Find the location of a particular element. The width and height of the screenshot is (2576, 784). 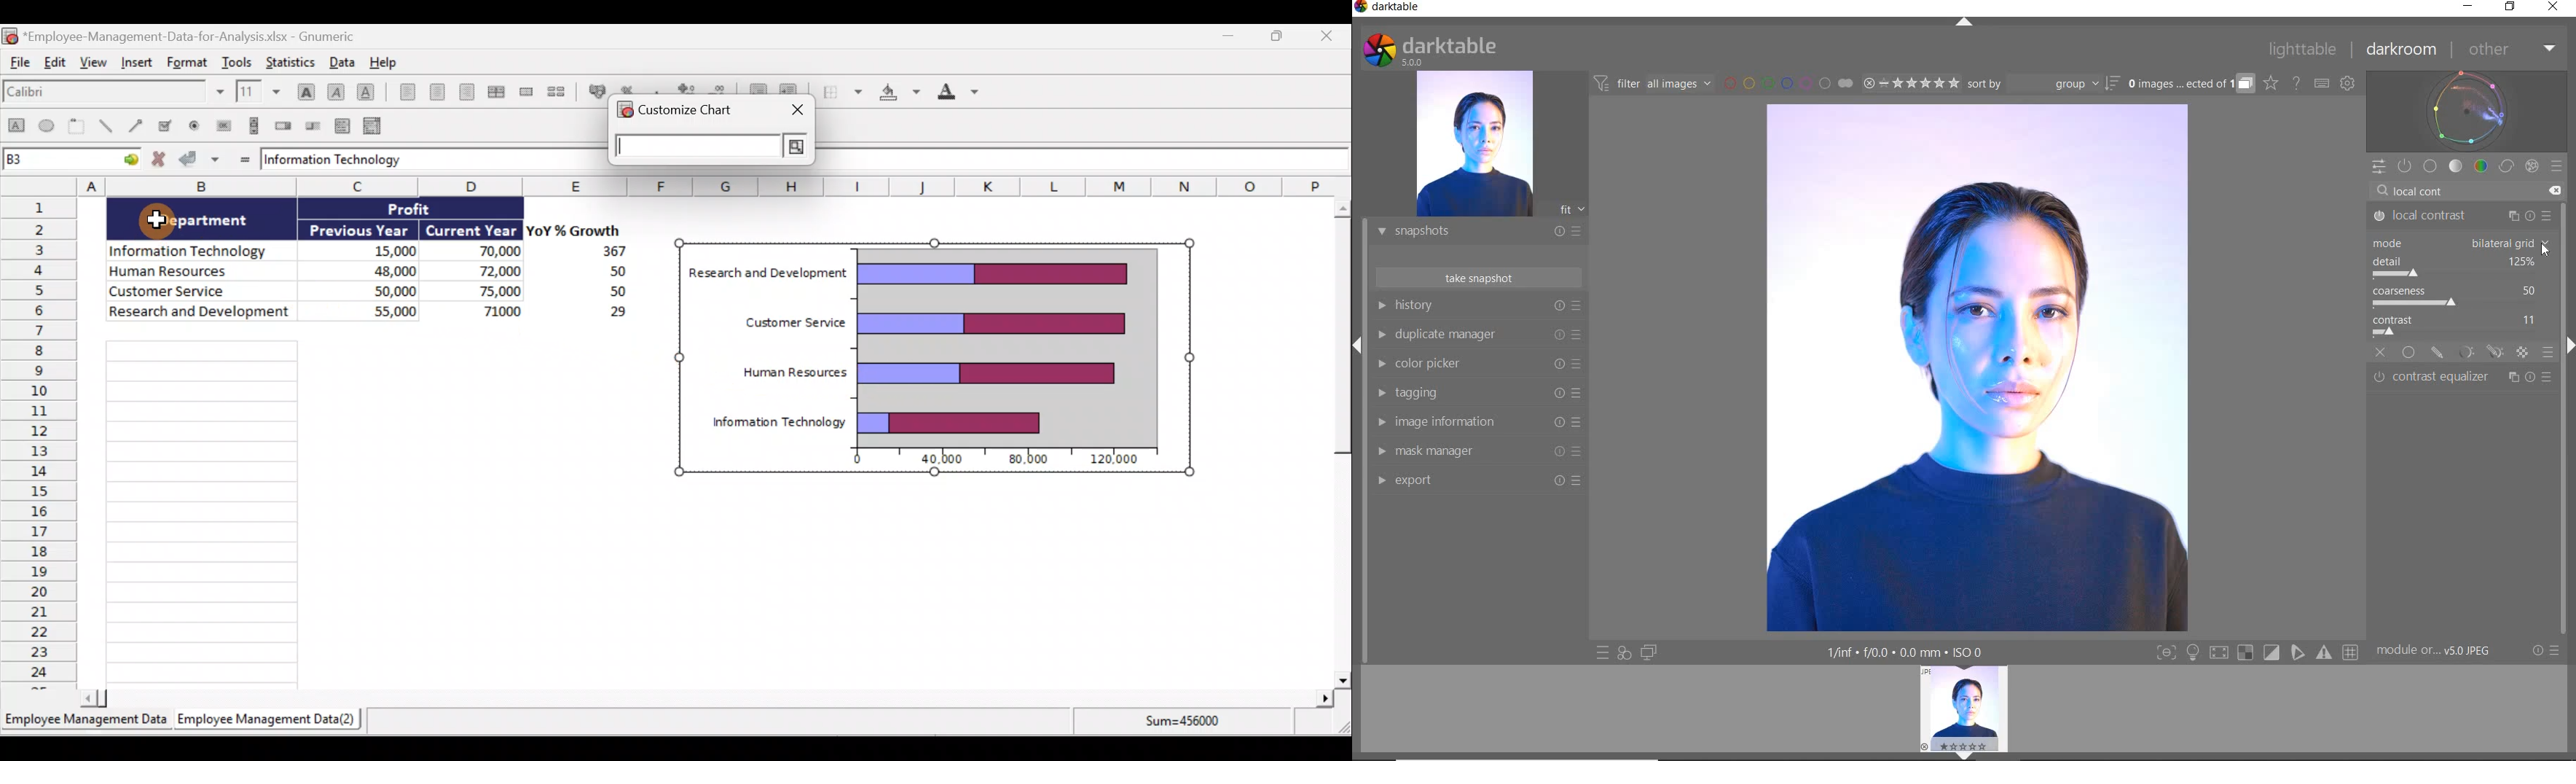

Minimize is located at coordinates (1227, 37).